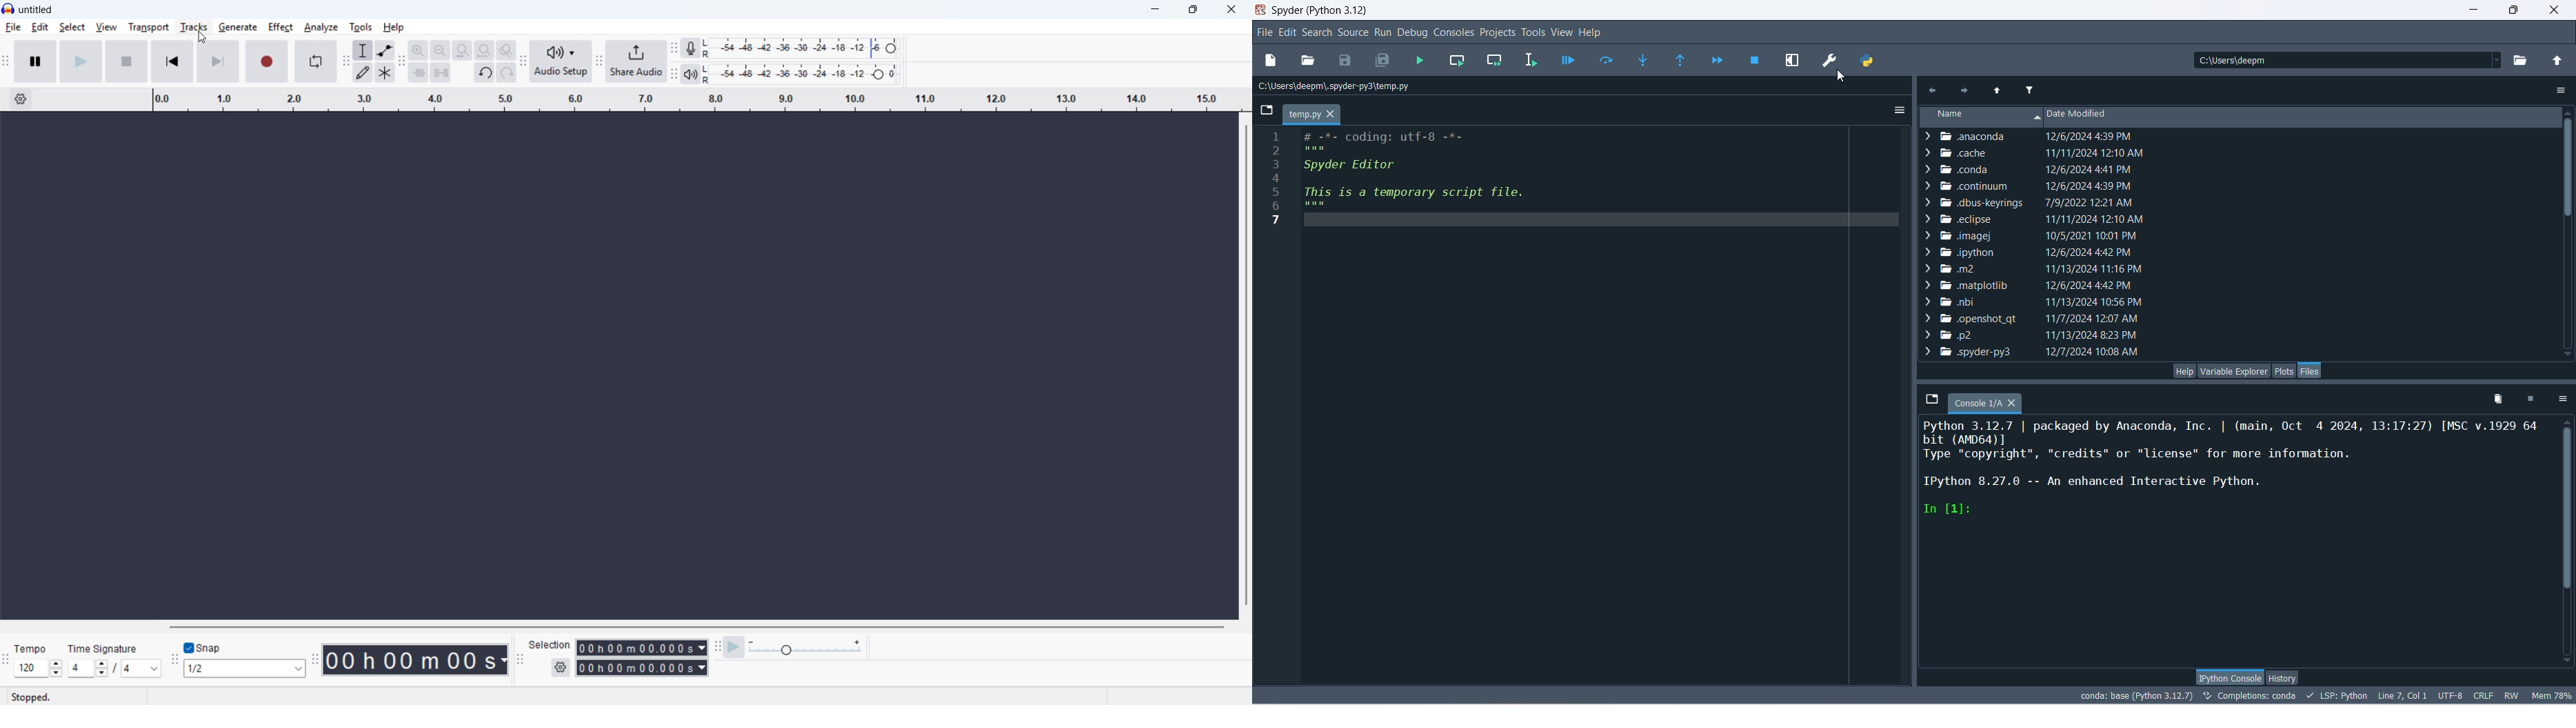 The width and height of the screenshot is (2576, 728). What do you see at coordinates (690, 73) in the screenshot?
I see `playback metre toolbar ` at bounding box center [690, 73].